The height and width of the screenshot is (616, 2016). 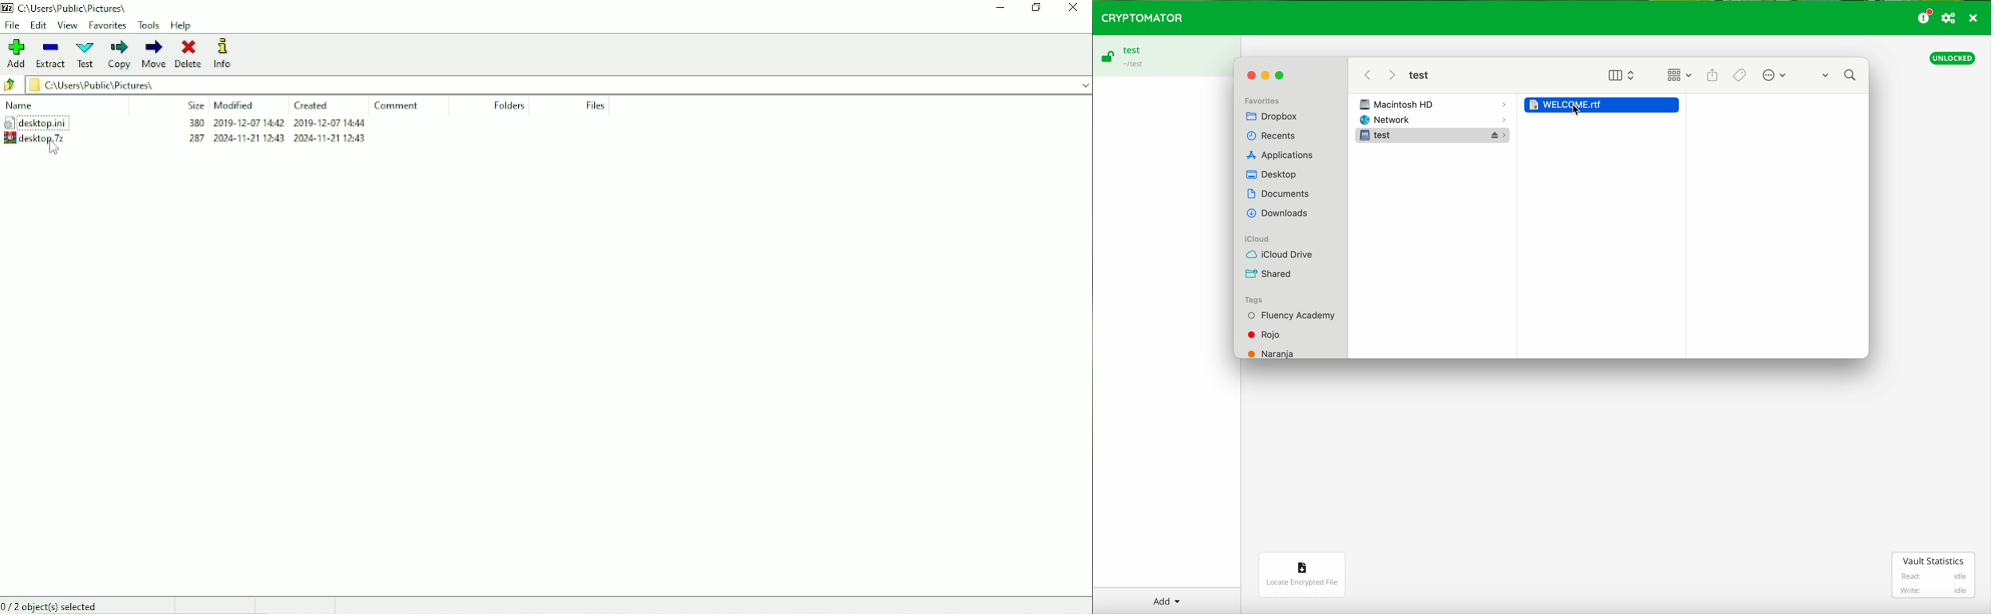 I want to click on Modified, so click(x=235, y=105).